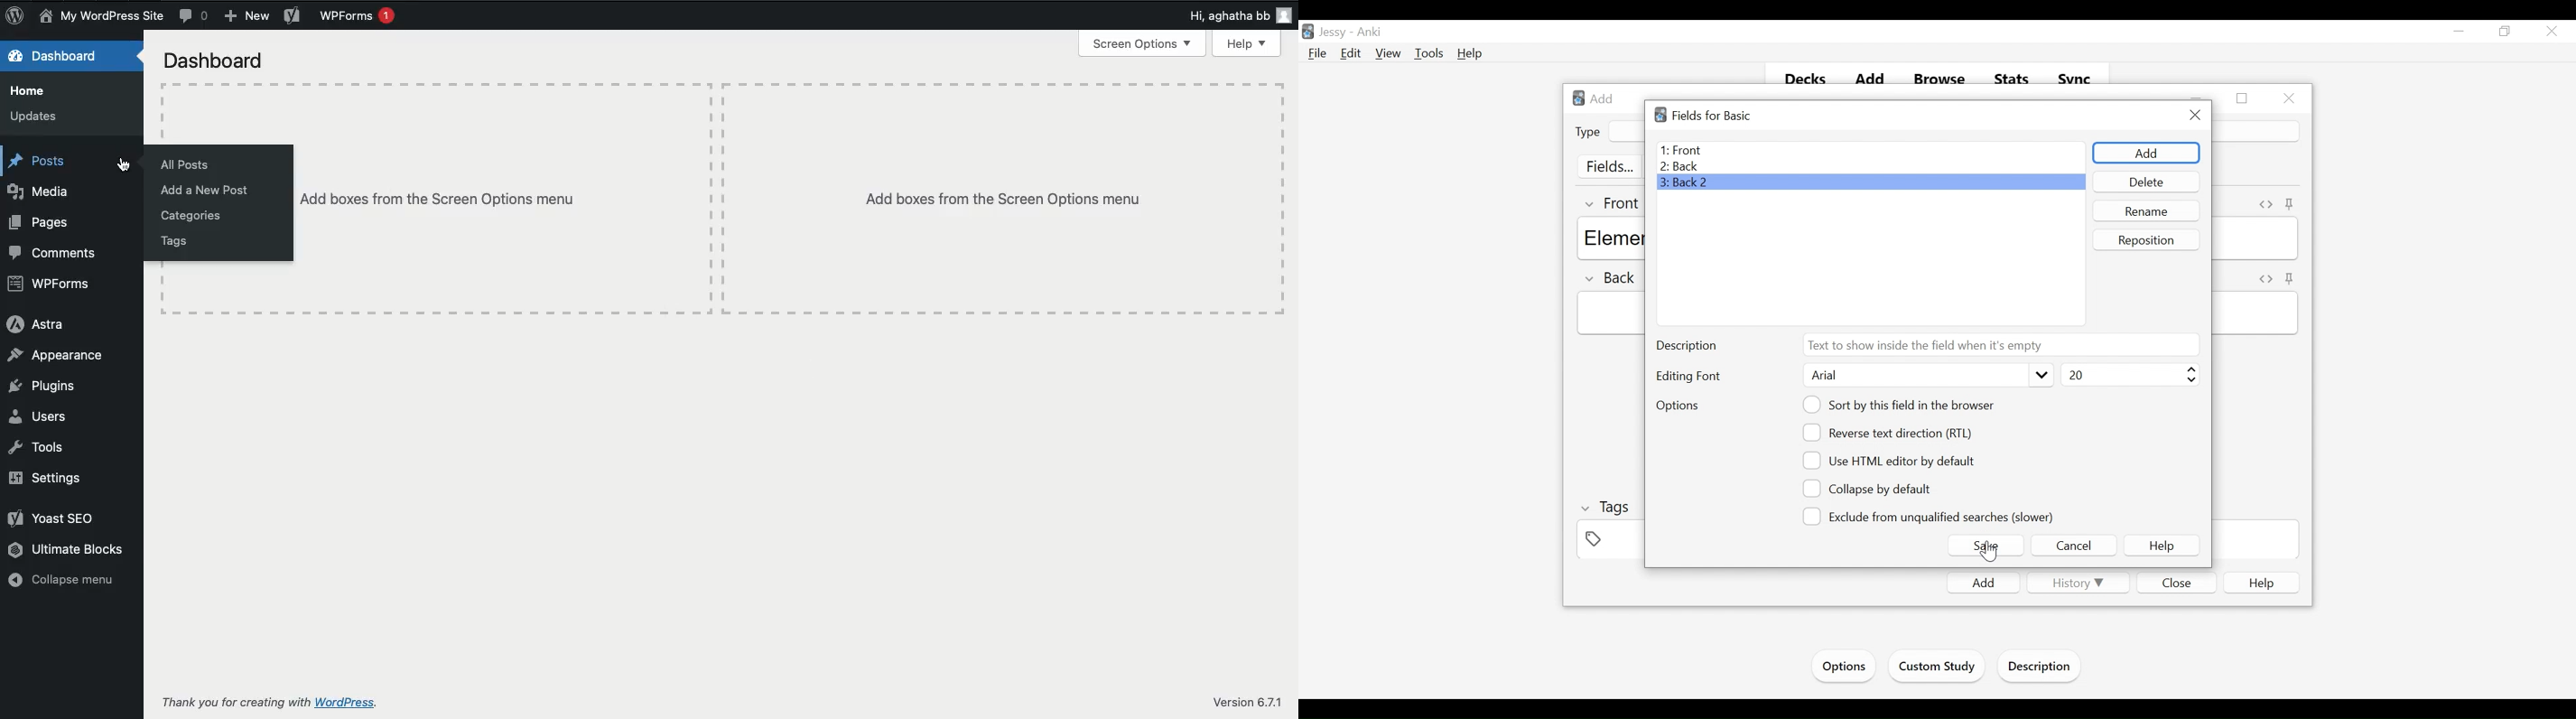 The height and width of the screenshot is (728, 2576). I want to click on Restore, so click(2504, 32).